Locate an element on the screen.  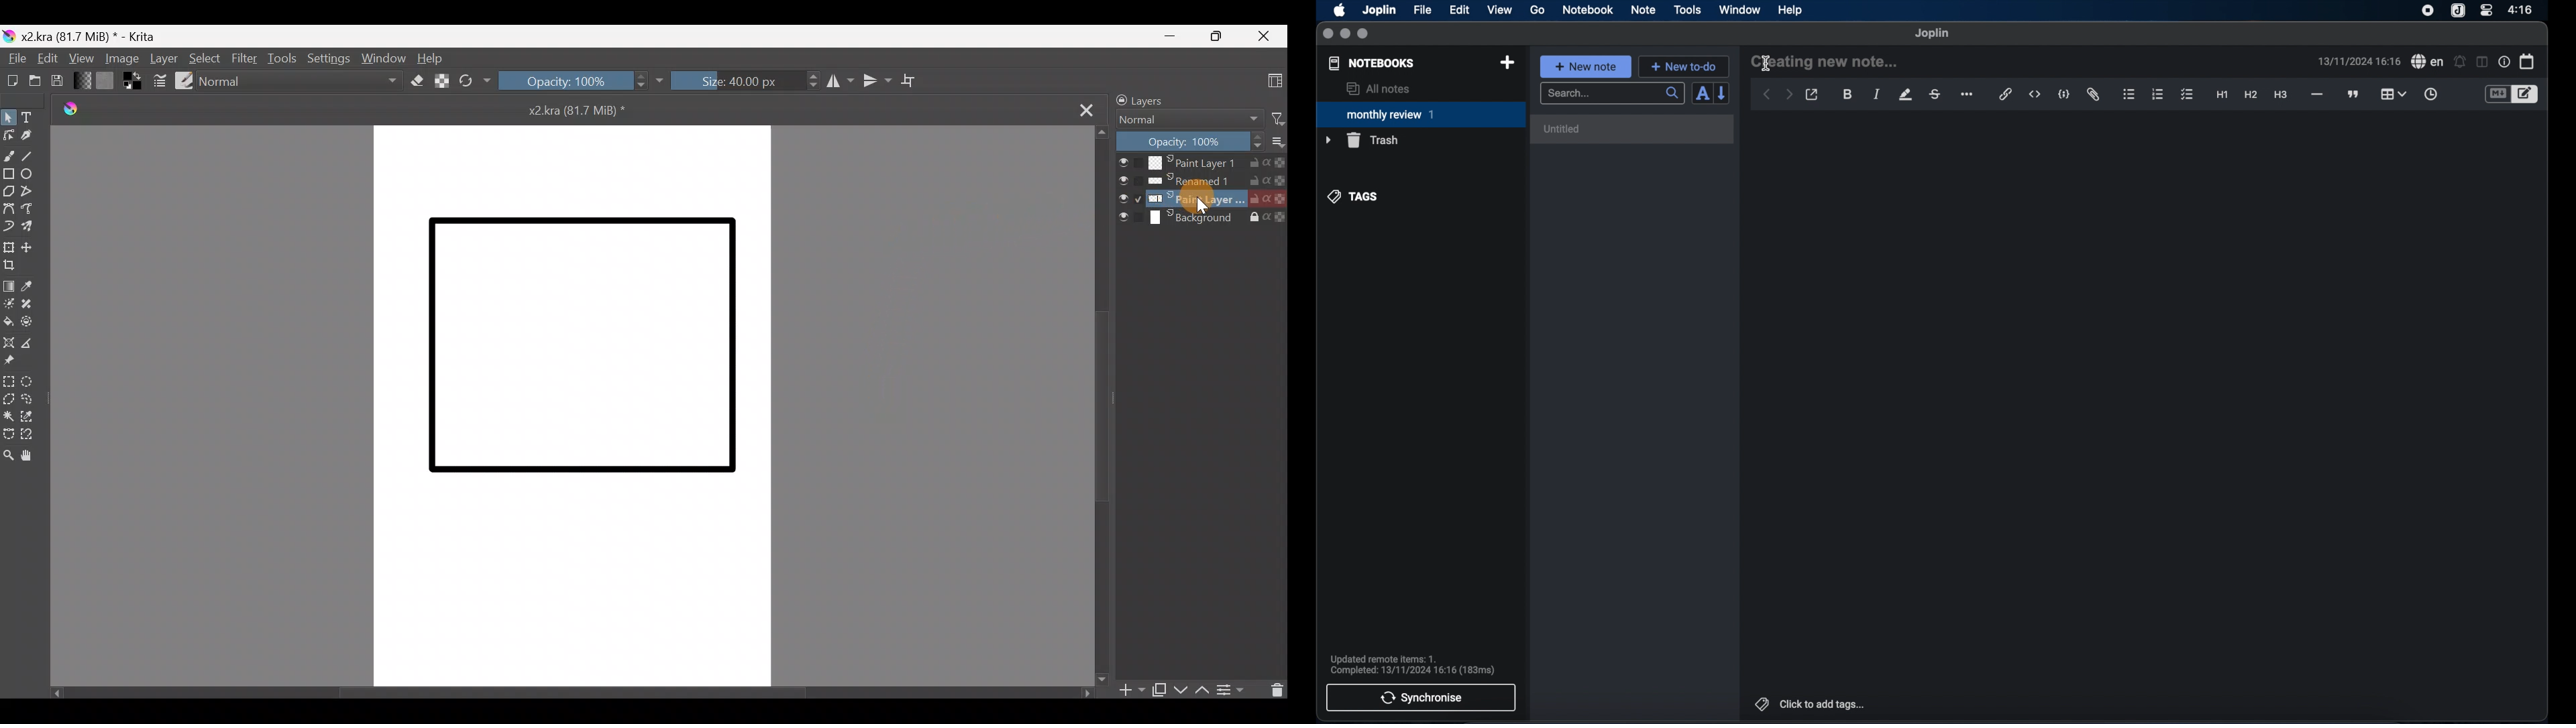
window is located at coordinates (1740, 9).